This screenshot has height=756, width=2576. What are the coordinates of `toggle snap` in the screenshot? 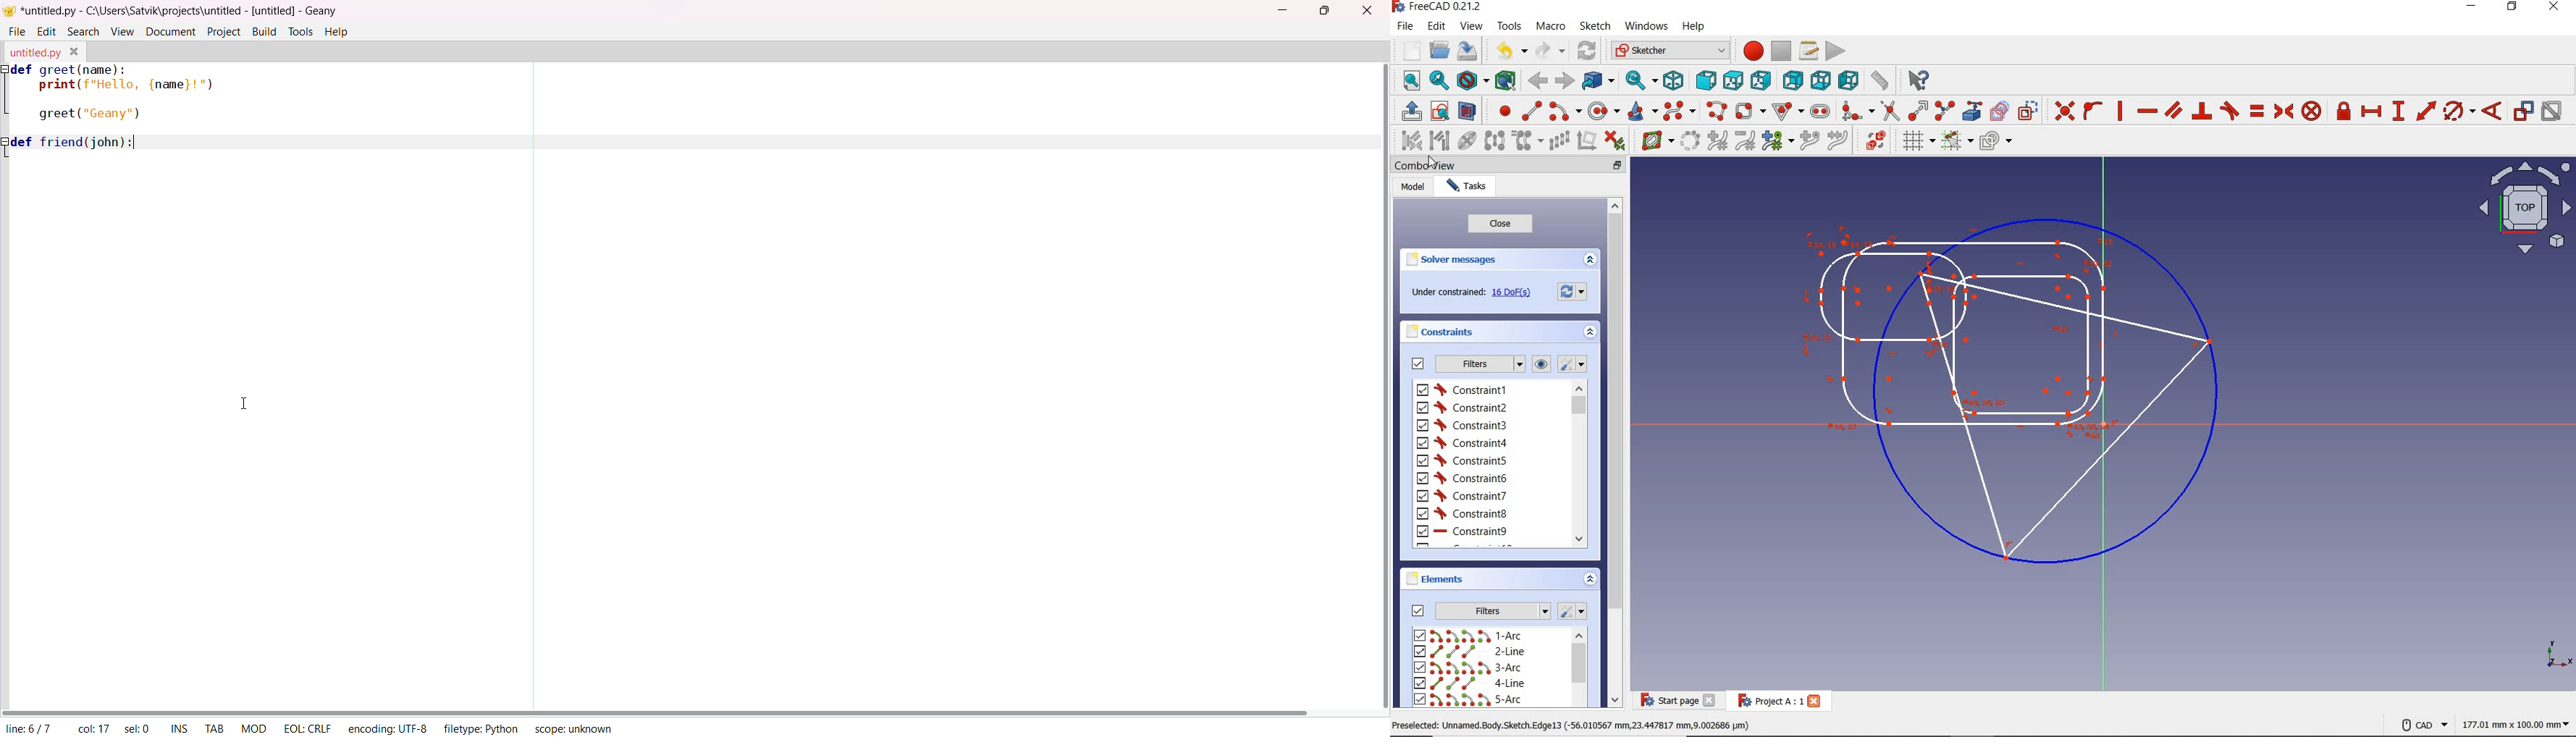 It's located at (1955, 142).